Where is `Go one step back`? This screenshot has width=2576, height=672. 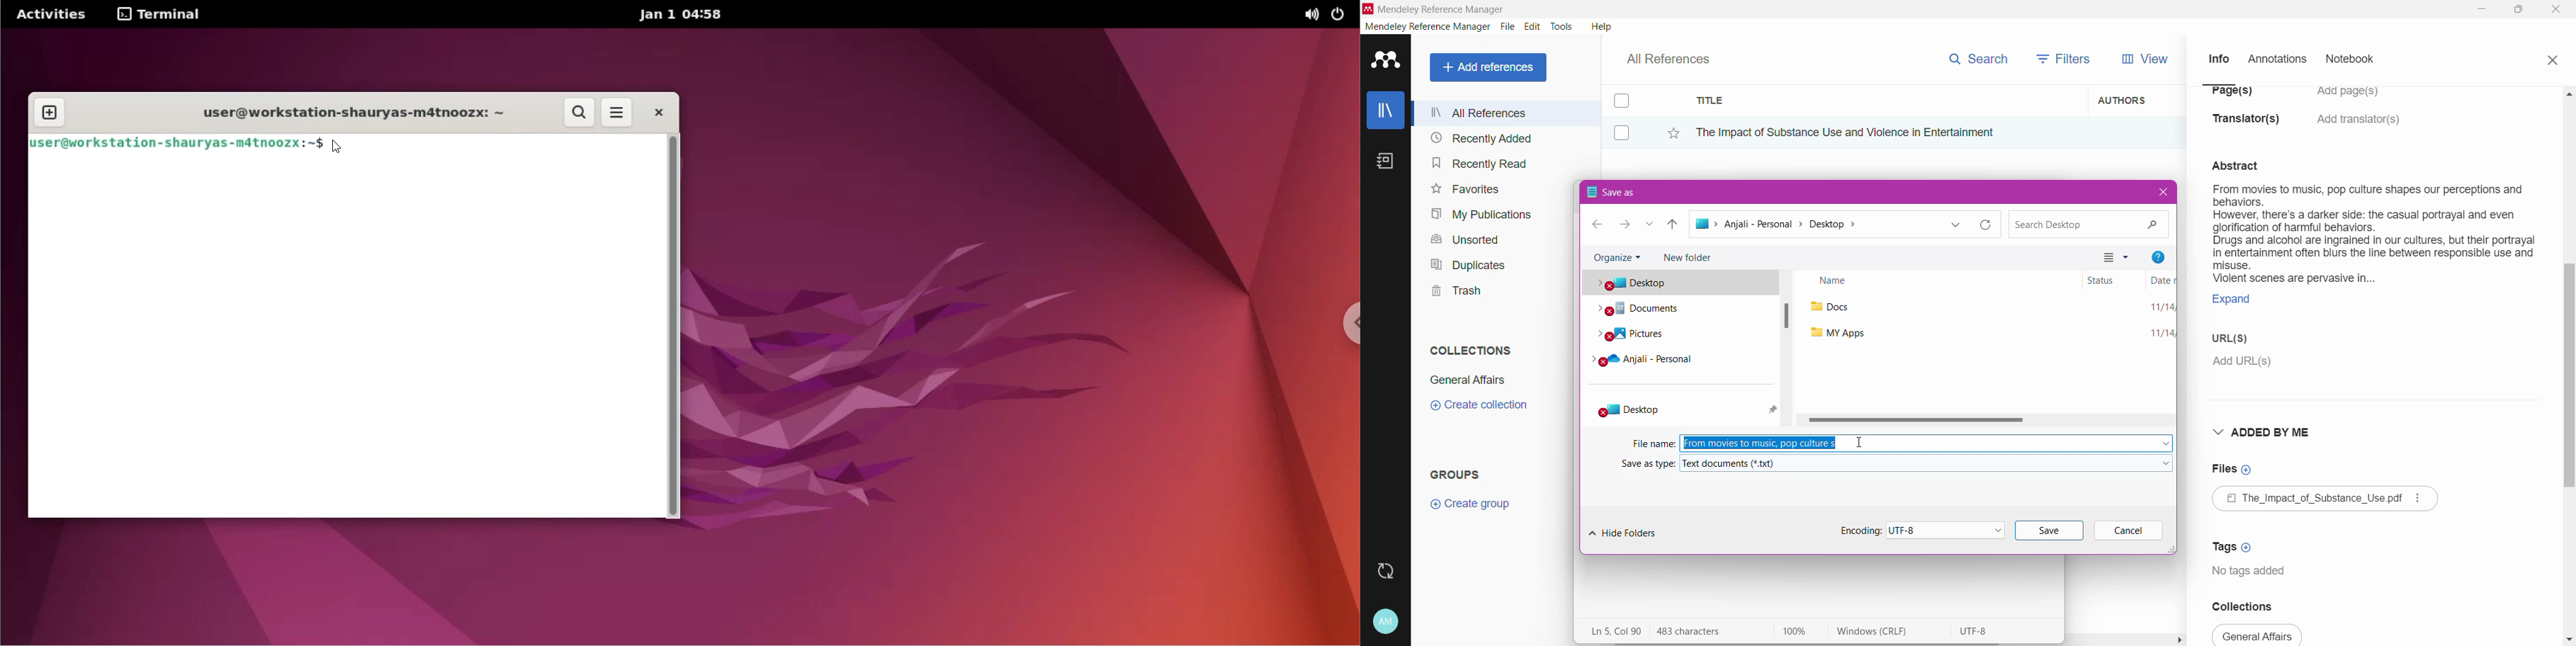
Go one step back is located at coordinates (1593, 225).